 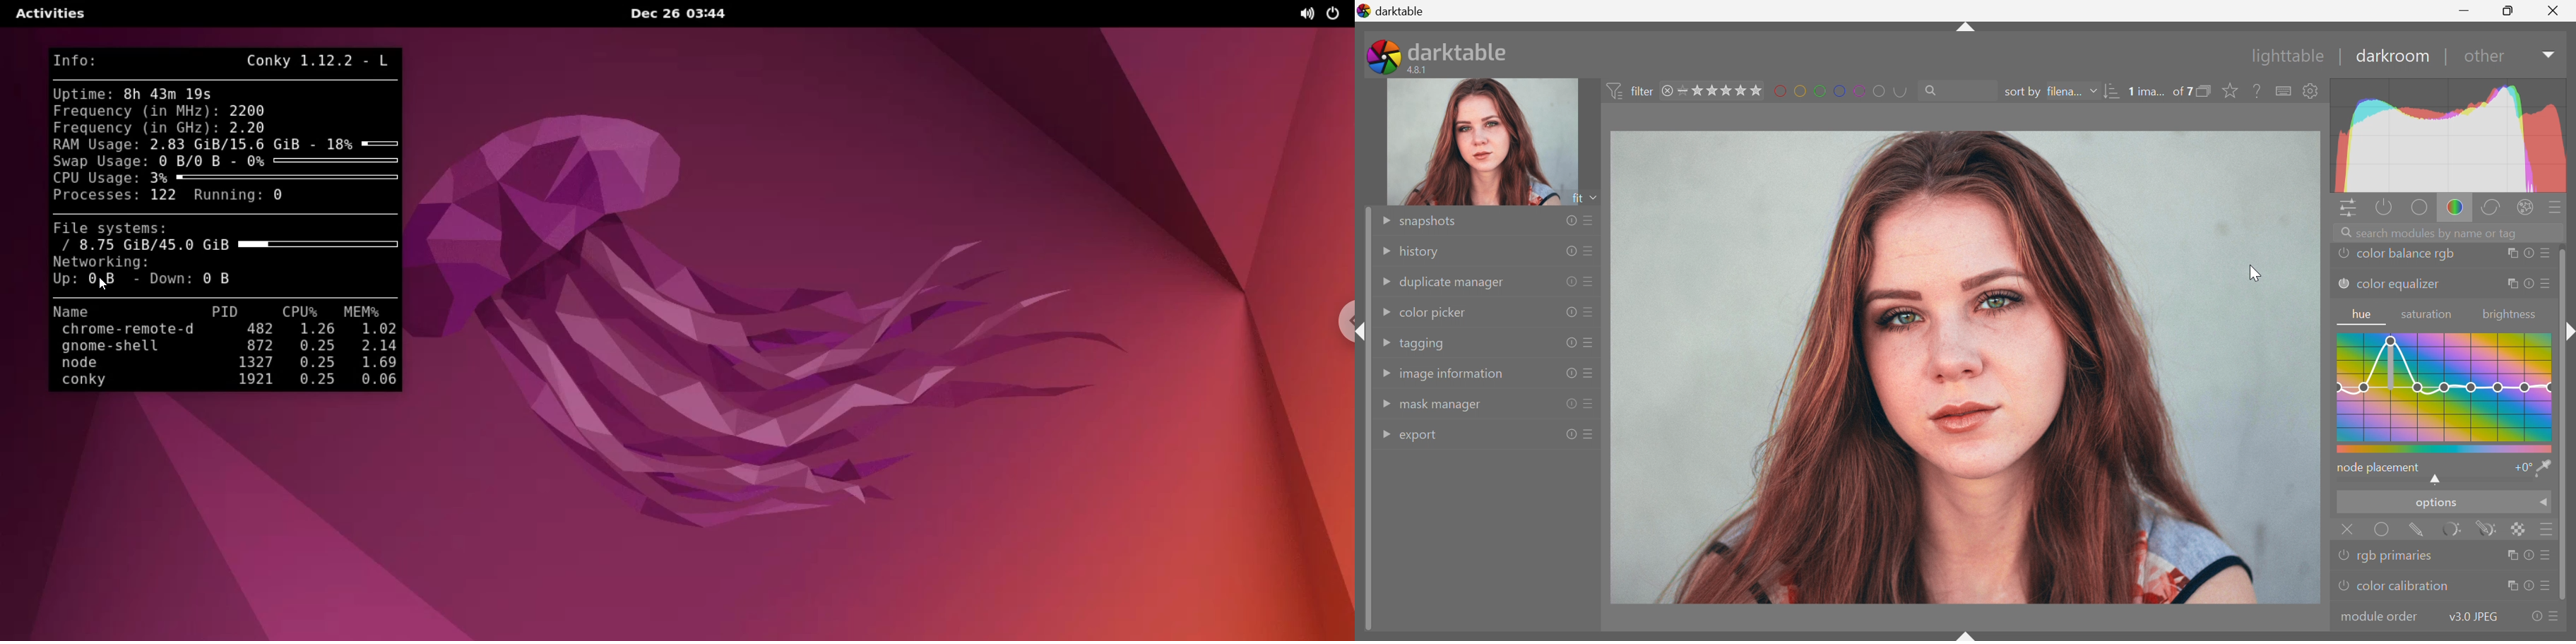 What do you see at coordinates (2511, 254) in the screenshot?
I see `multiple instance actions` at bounding box center [2511, 254].